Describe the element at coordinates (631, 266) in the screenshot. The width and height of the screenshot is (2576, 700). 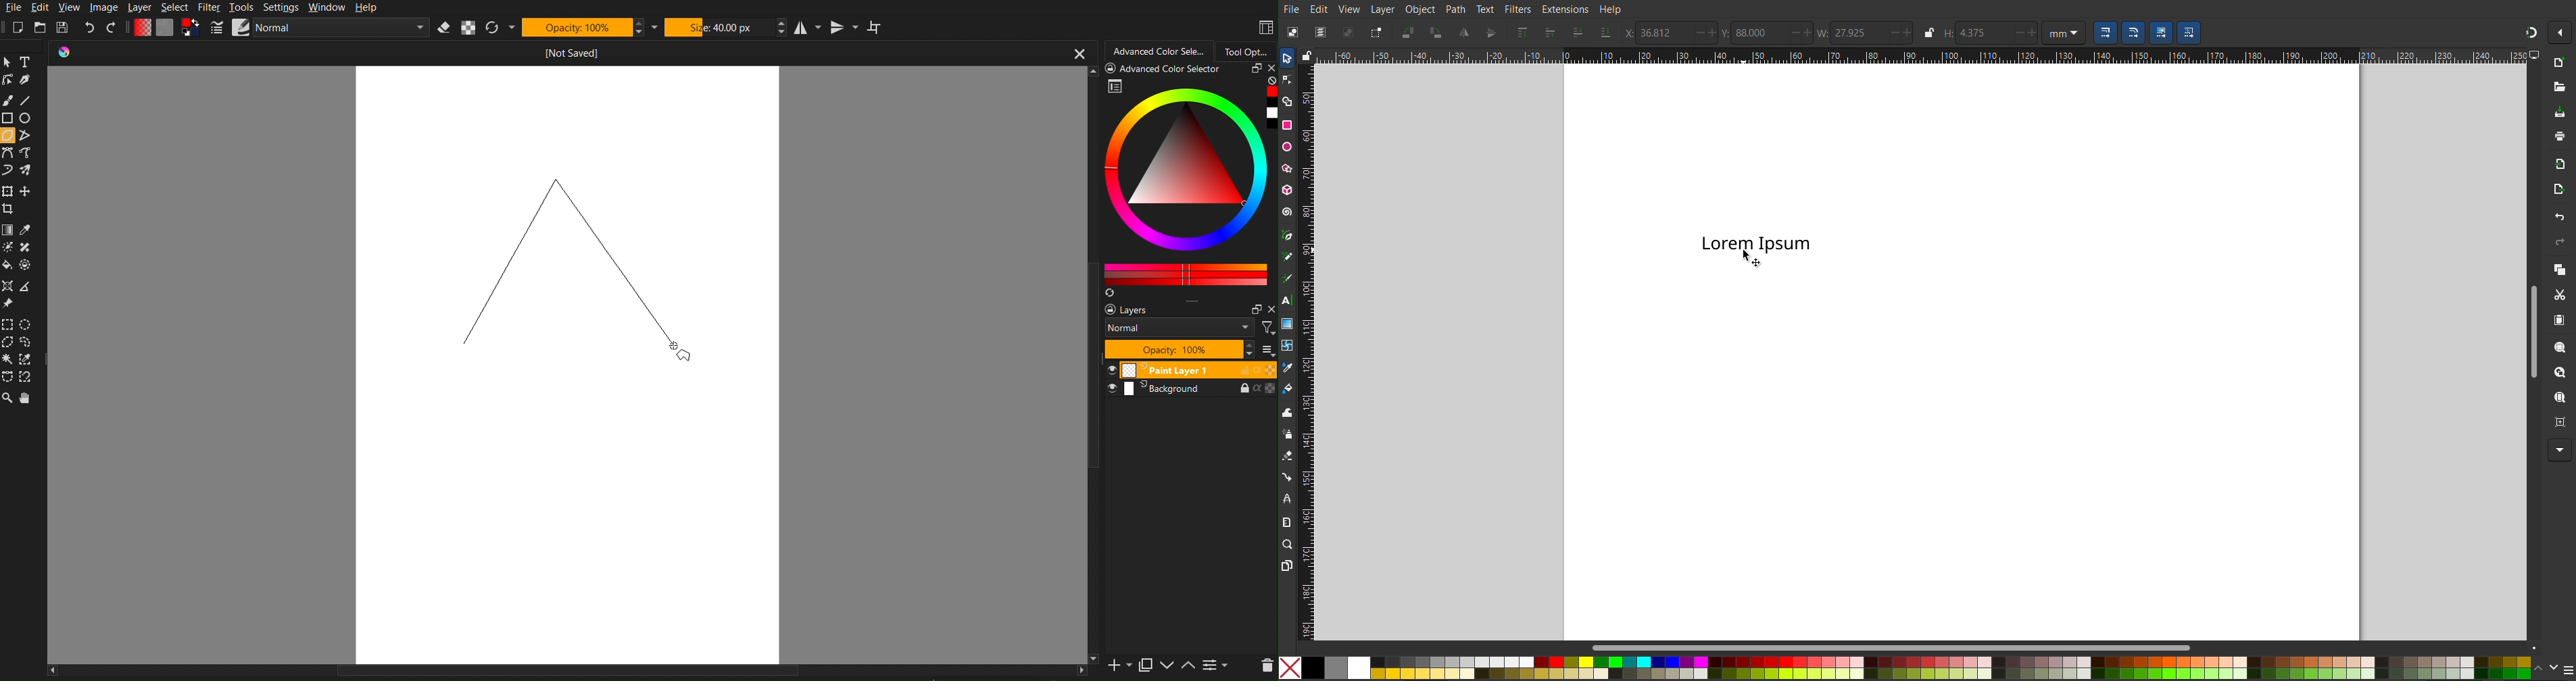
I see `Line 2` at that location.